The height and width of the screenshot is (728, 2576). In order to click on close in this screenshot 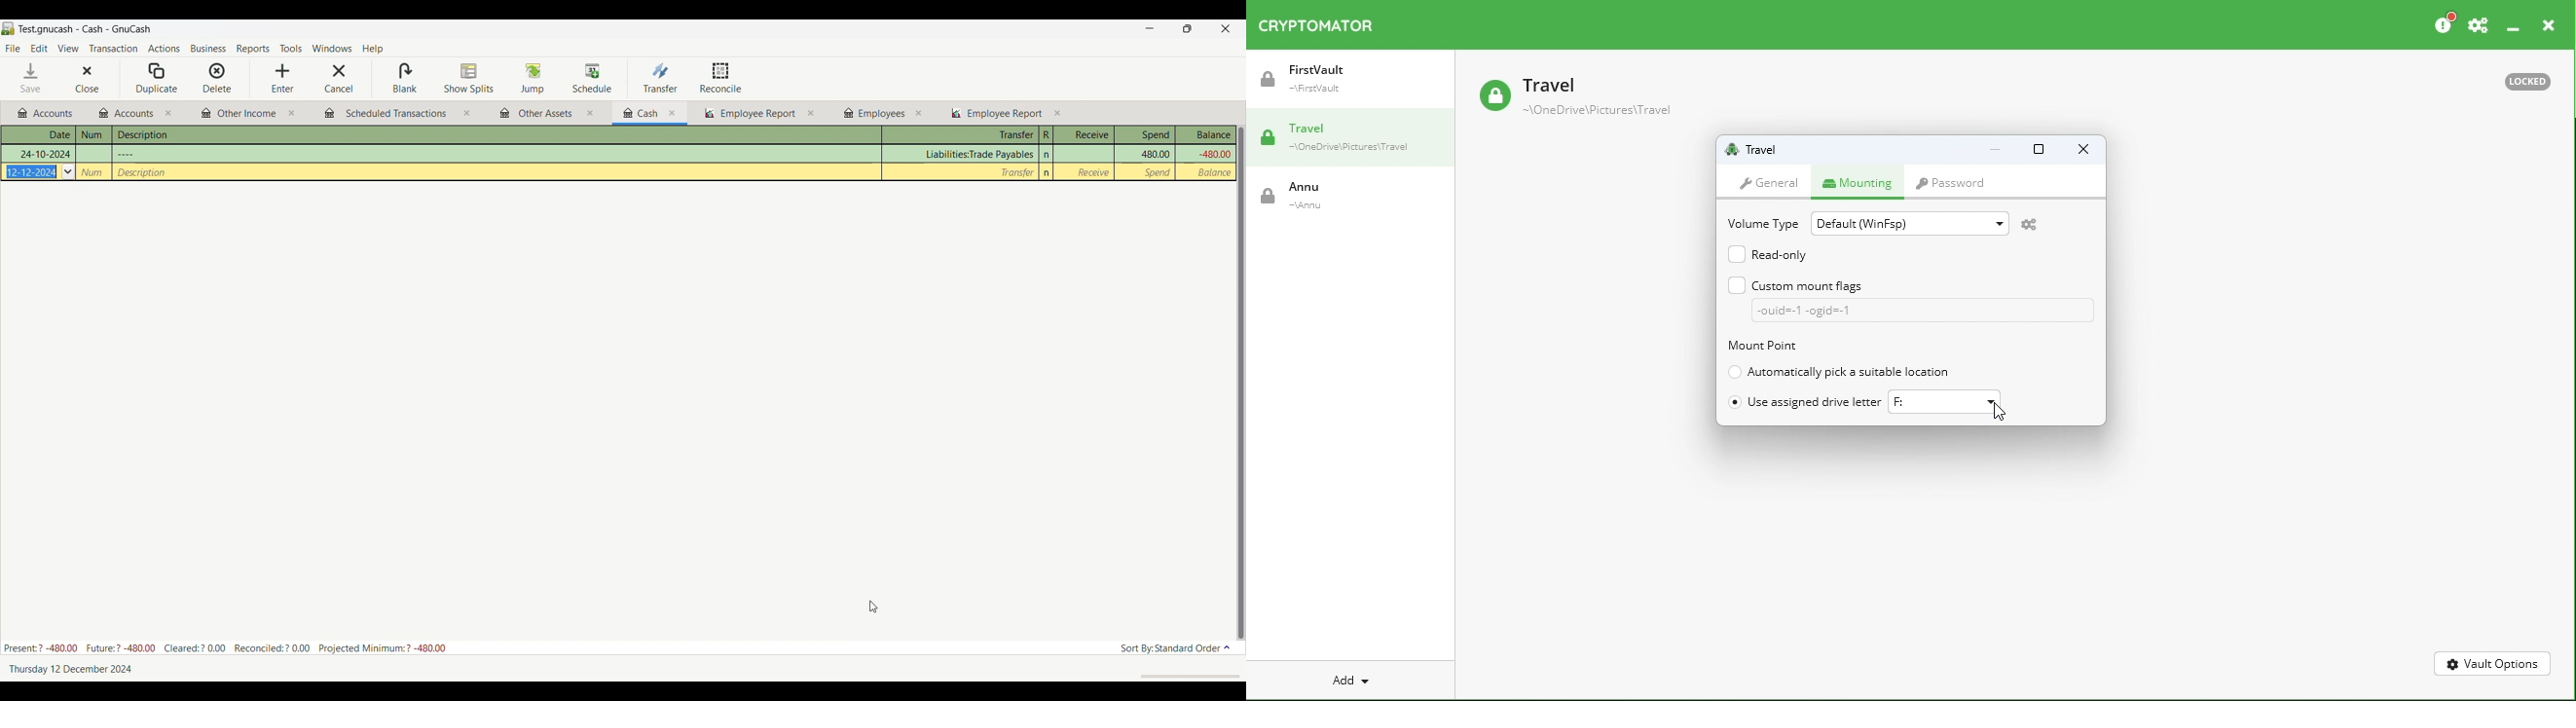, I will do `click(919, 113)`.